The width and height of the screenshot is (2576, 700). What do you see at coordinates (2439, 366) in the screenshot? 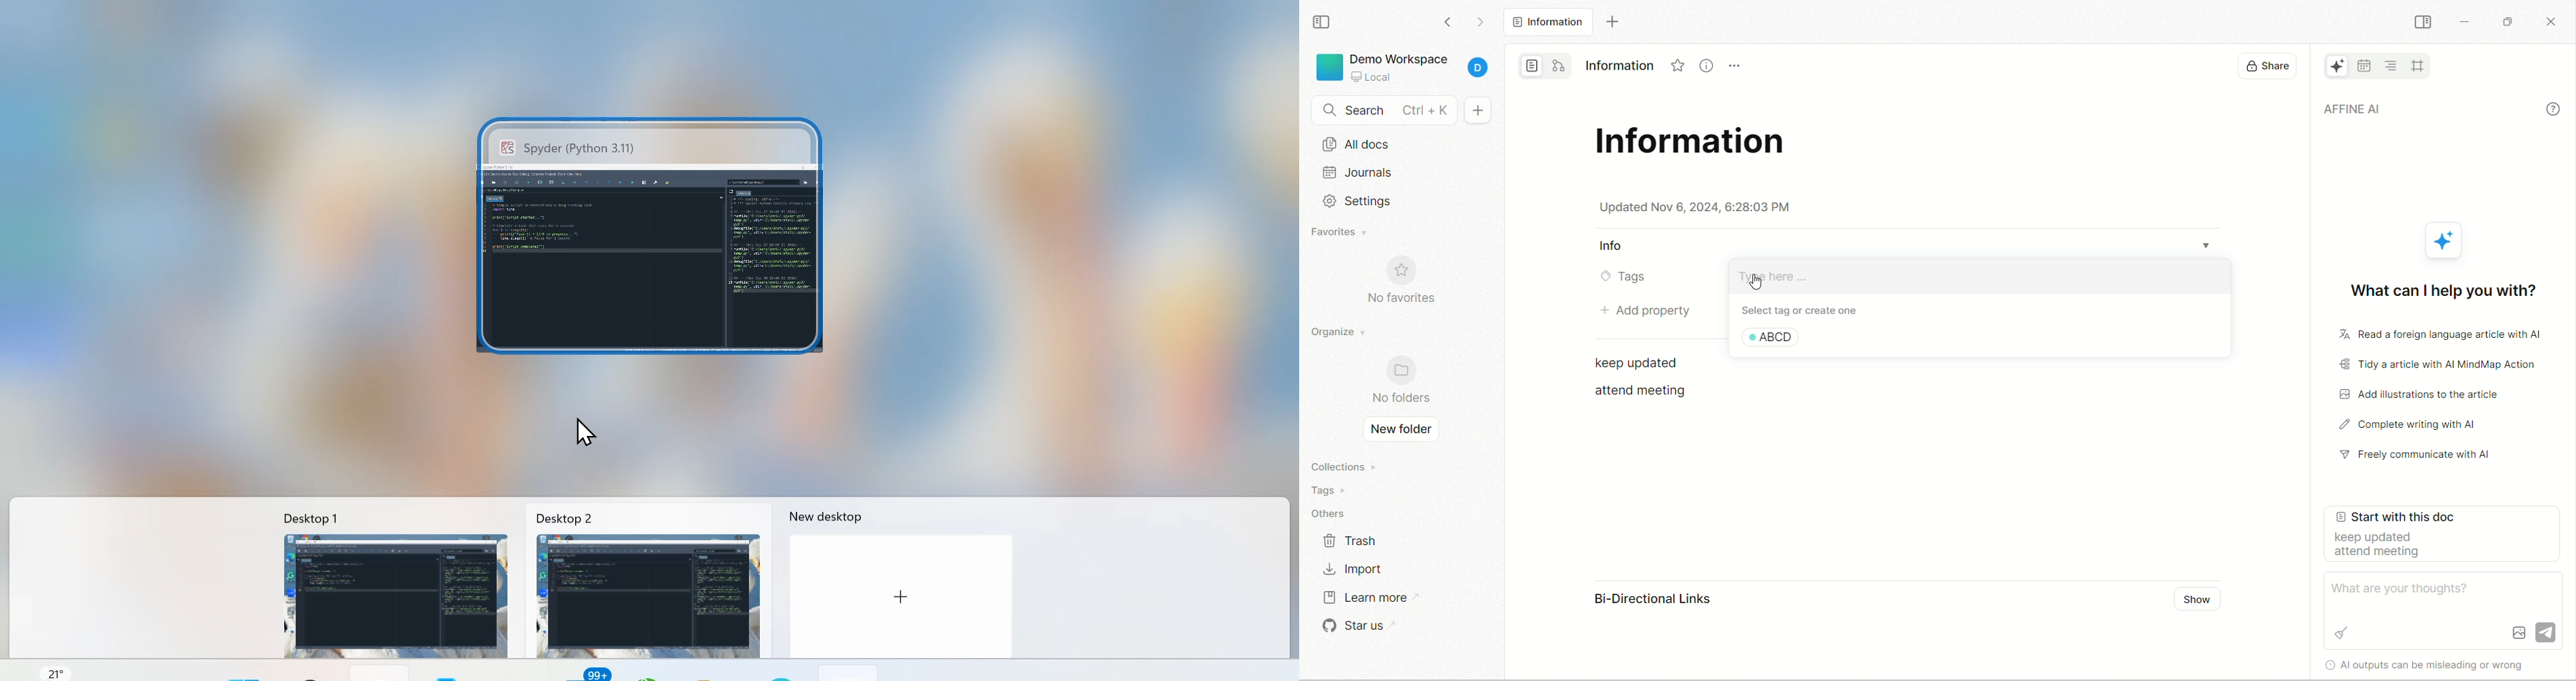
I see `tidy the article with AI mindmap action` at bounding box center [2439, 366].